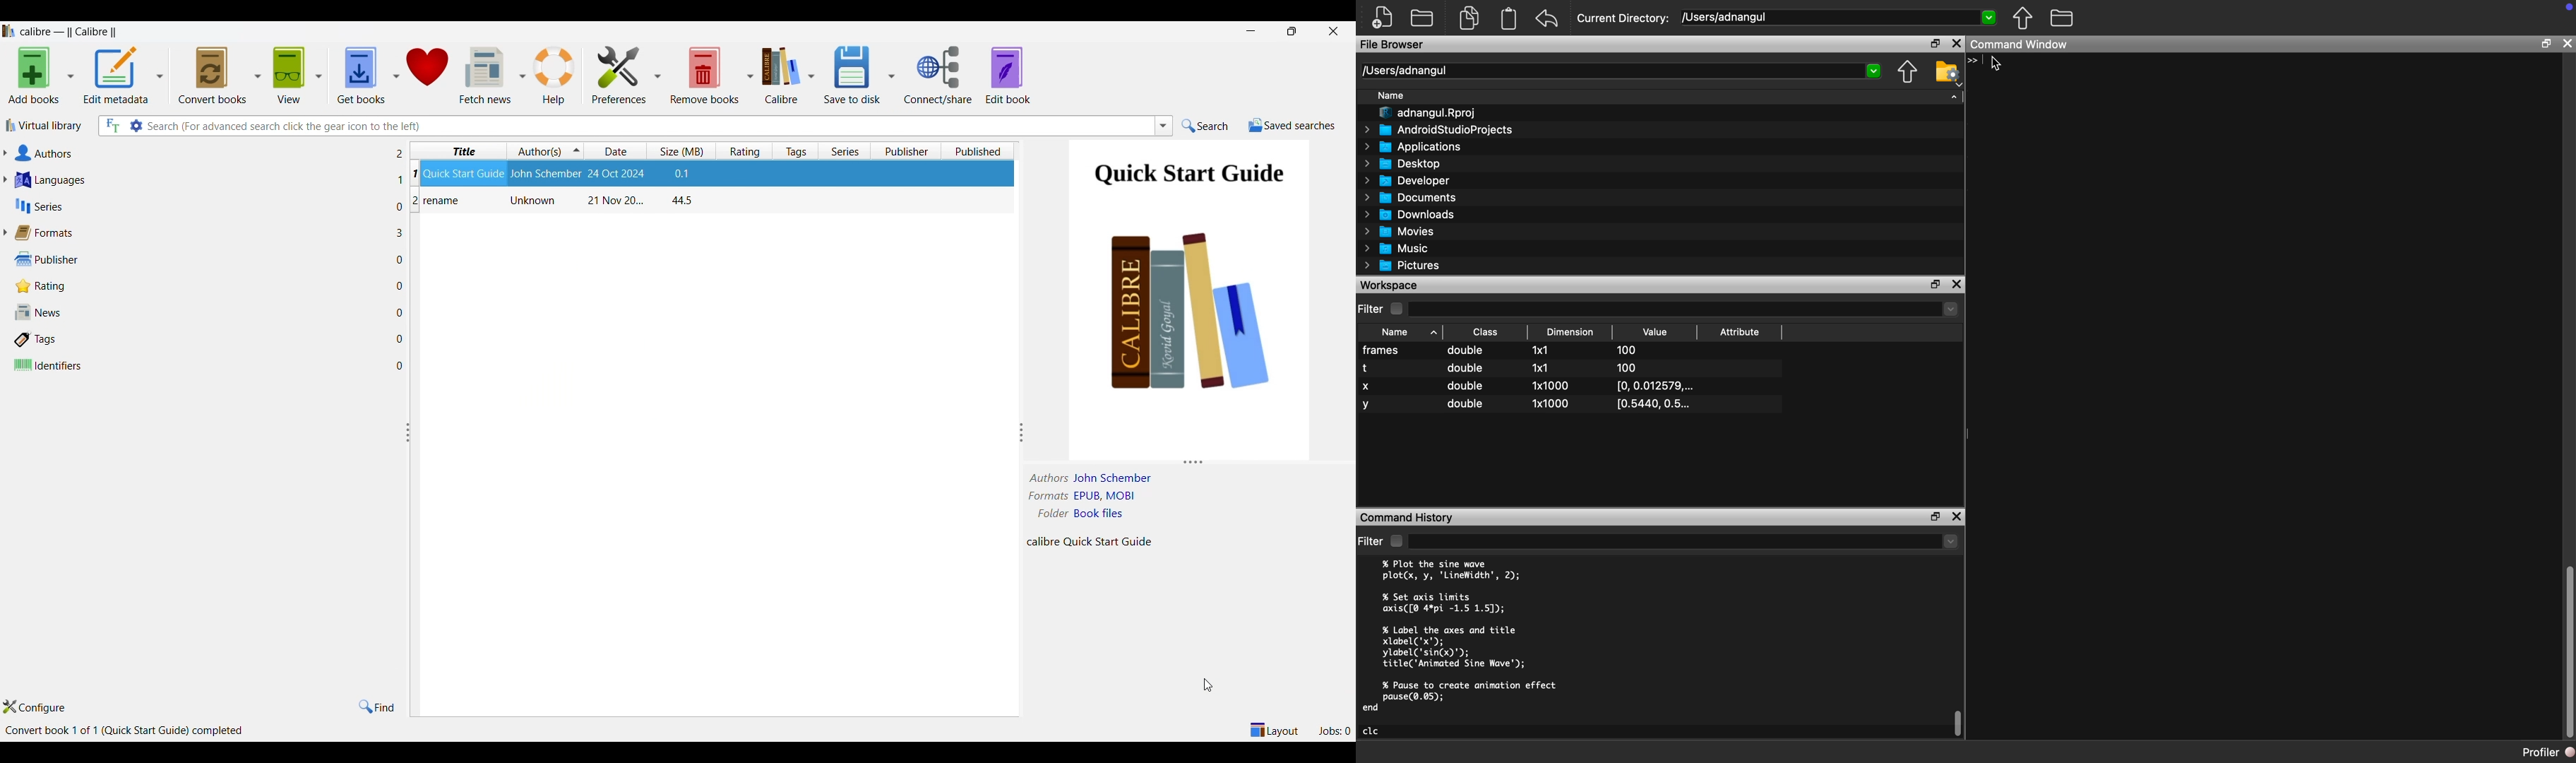 The height and width of the screenshot is (784, 2576). What do you see at coordinates (1095, 540) in the screenshot?
I see `Details about file content` at bounding box center [1095, 540].